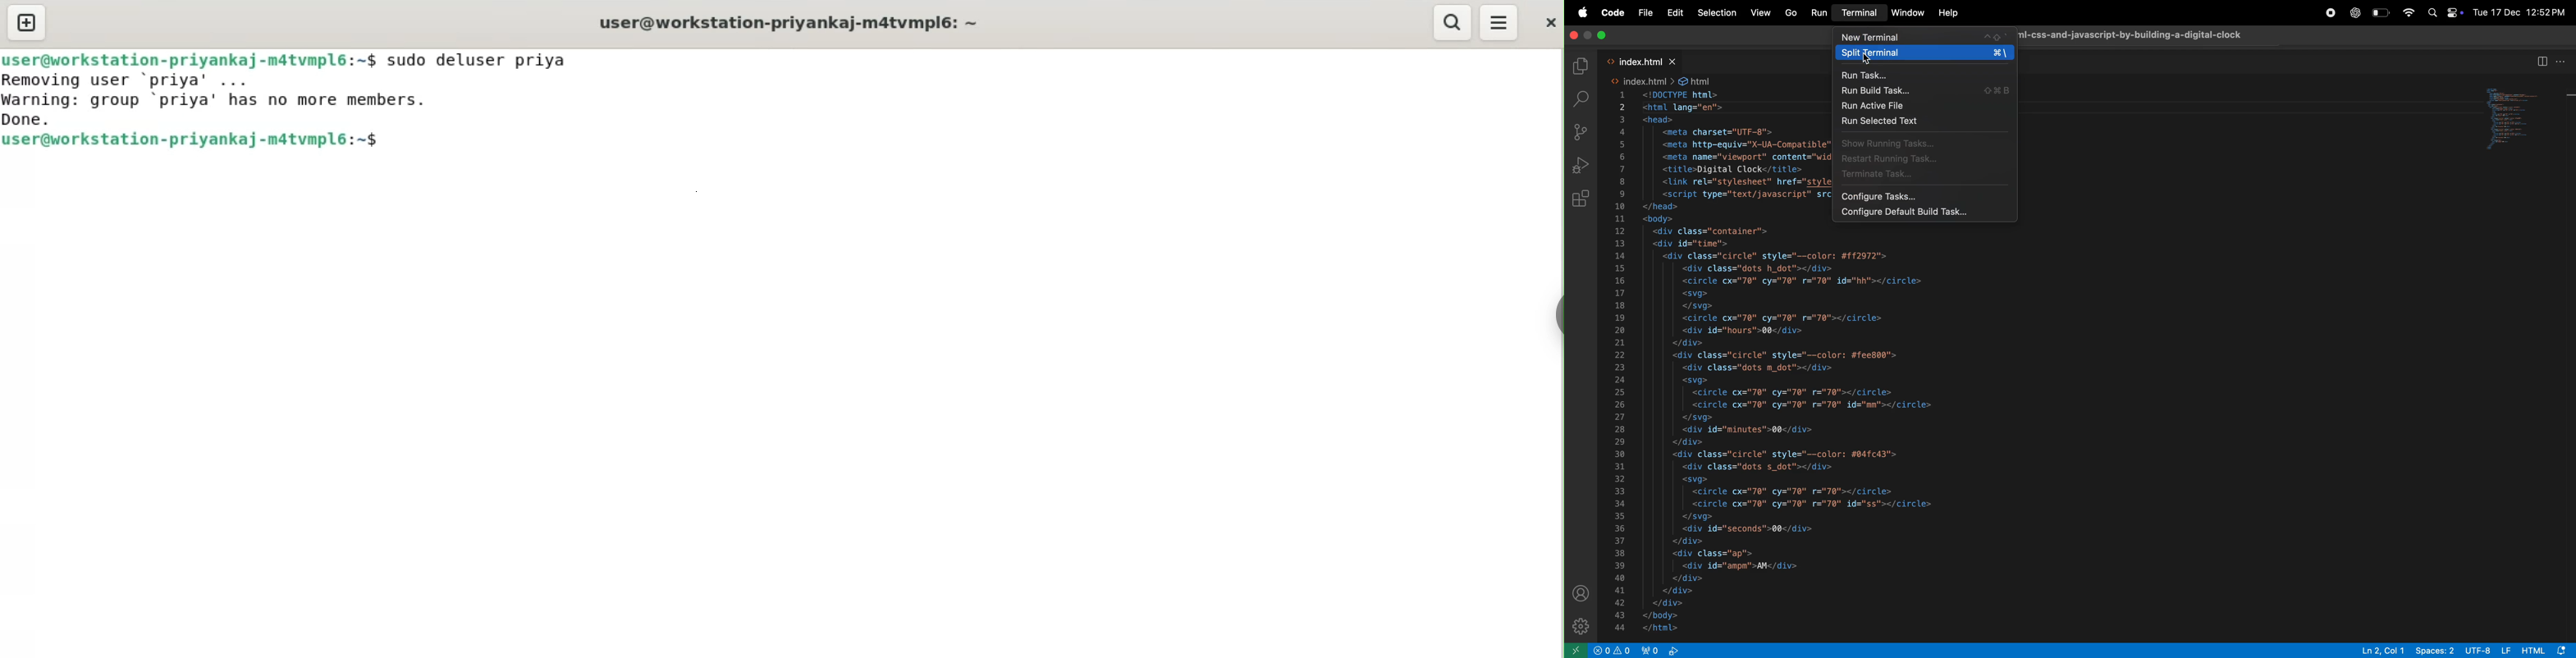  I want to click on source control, so click(1583, 134).